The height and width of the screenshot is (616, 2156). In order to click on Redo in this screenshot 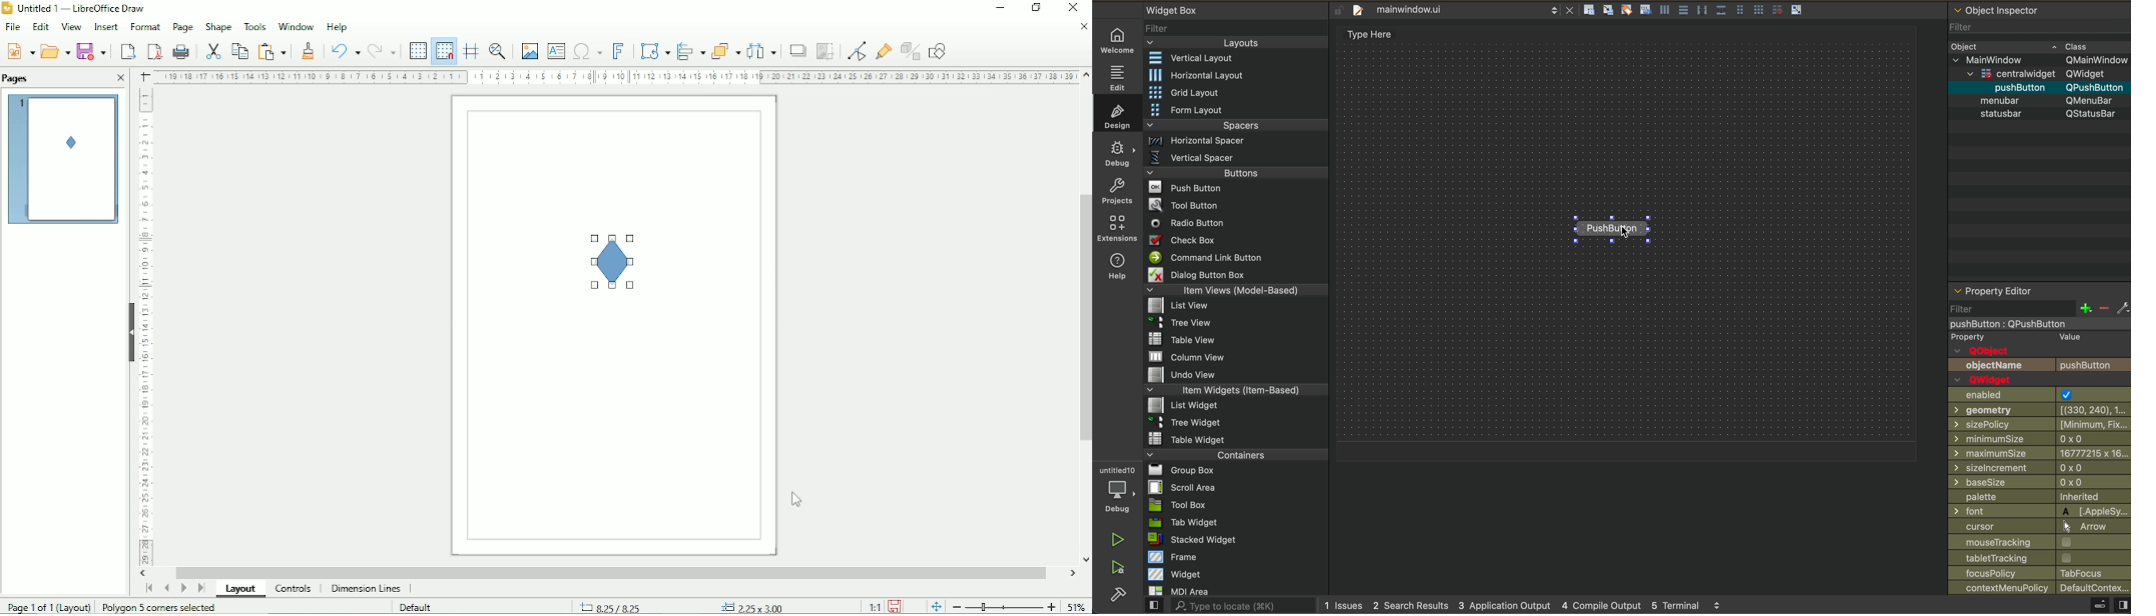, I will do `click(384, 49)`.